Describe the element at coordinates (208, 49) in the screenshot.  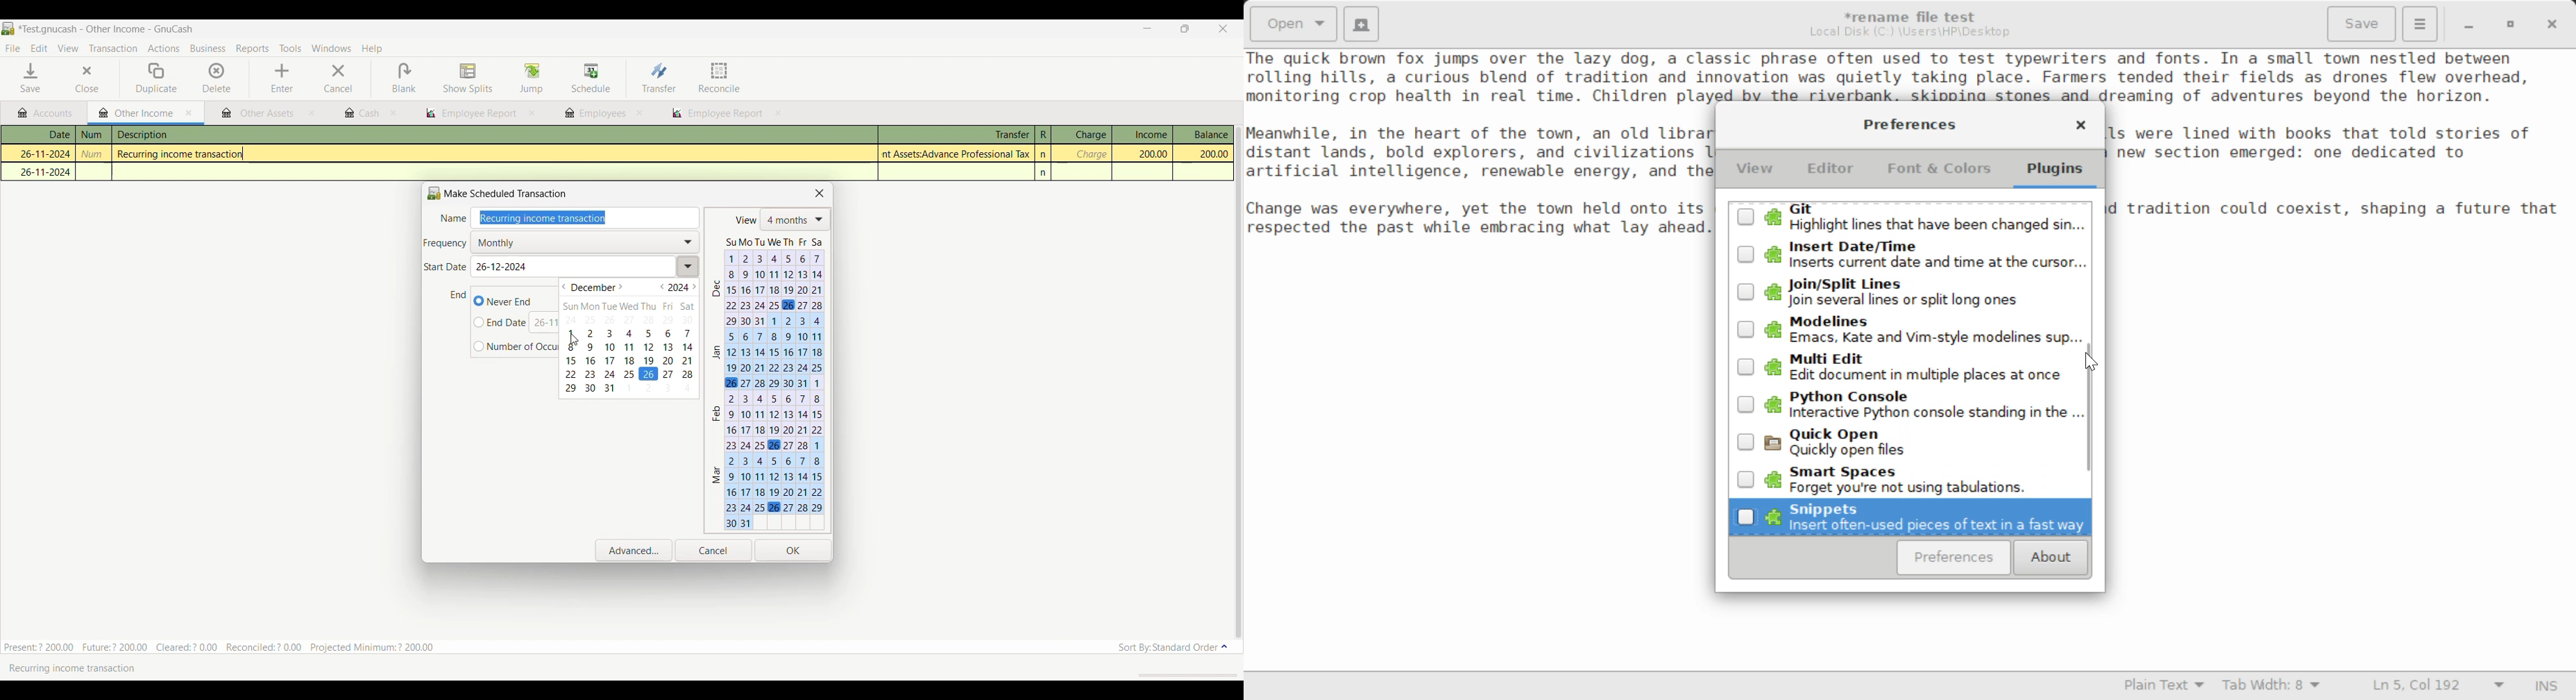
I see `Business menu` at that location.